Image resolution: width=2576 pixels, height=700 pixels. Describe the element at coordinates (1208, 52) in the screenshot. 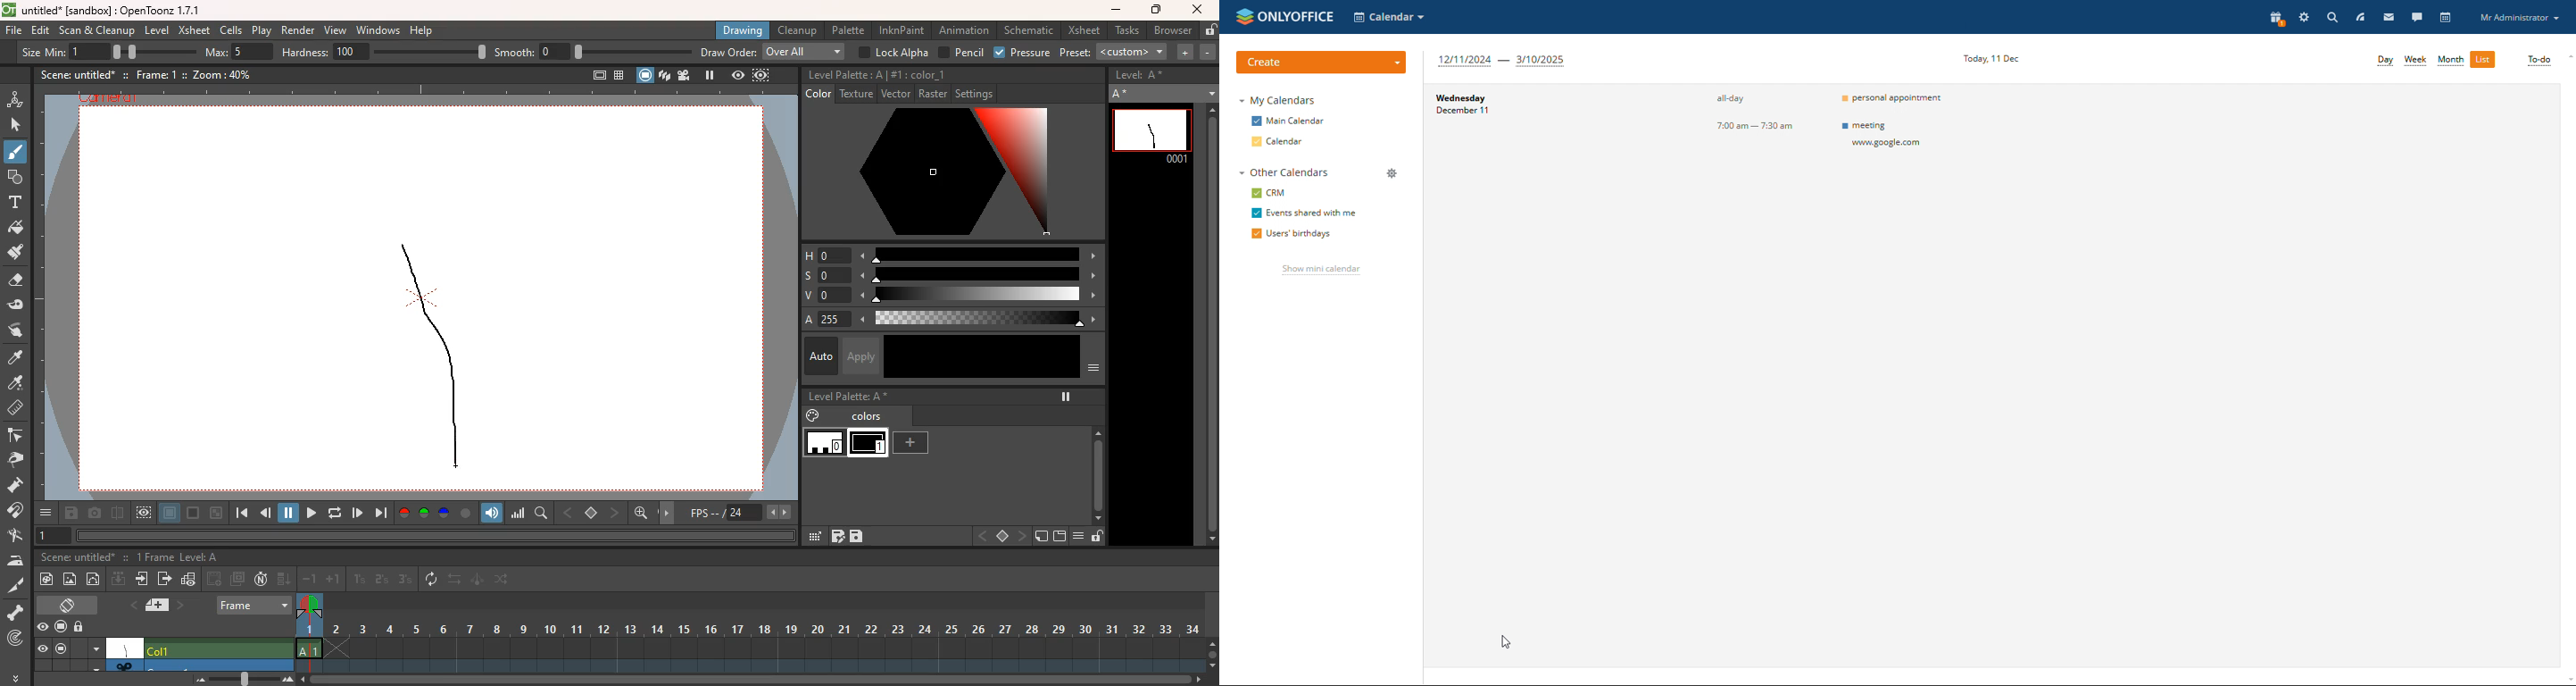

I see `minus` at that location.